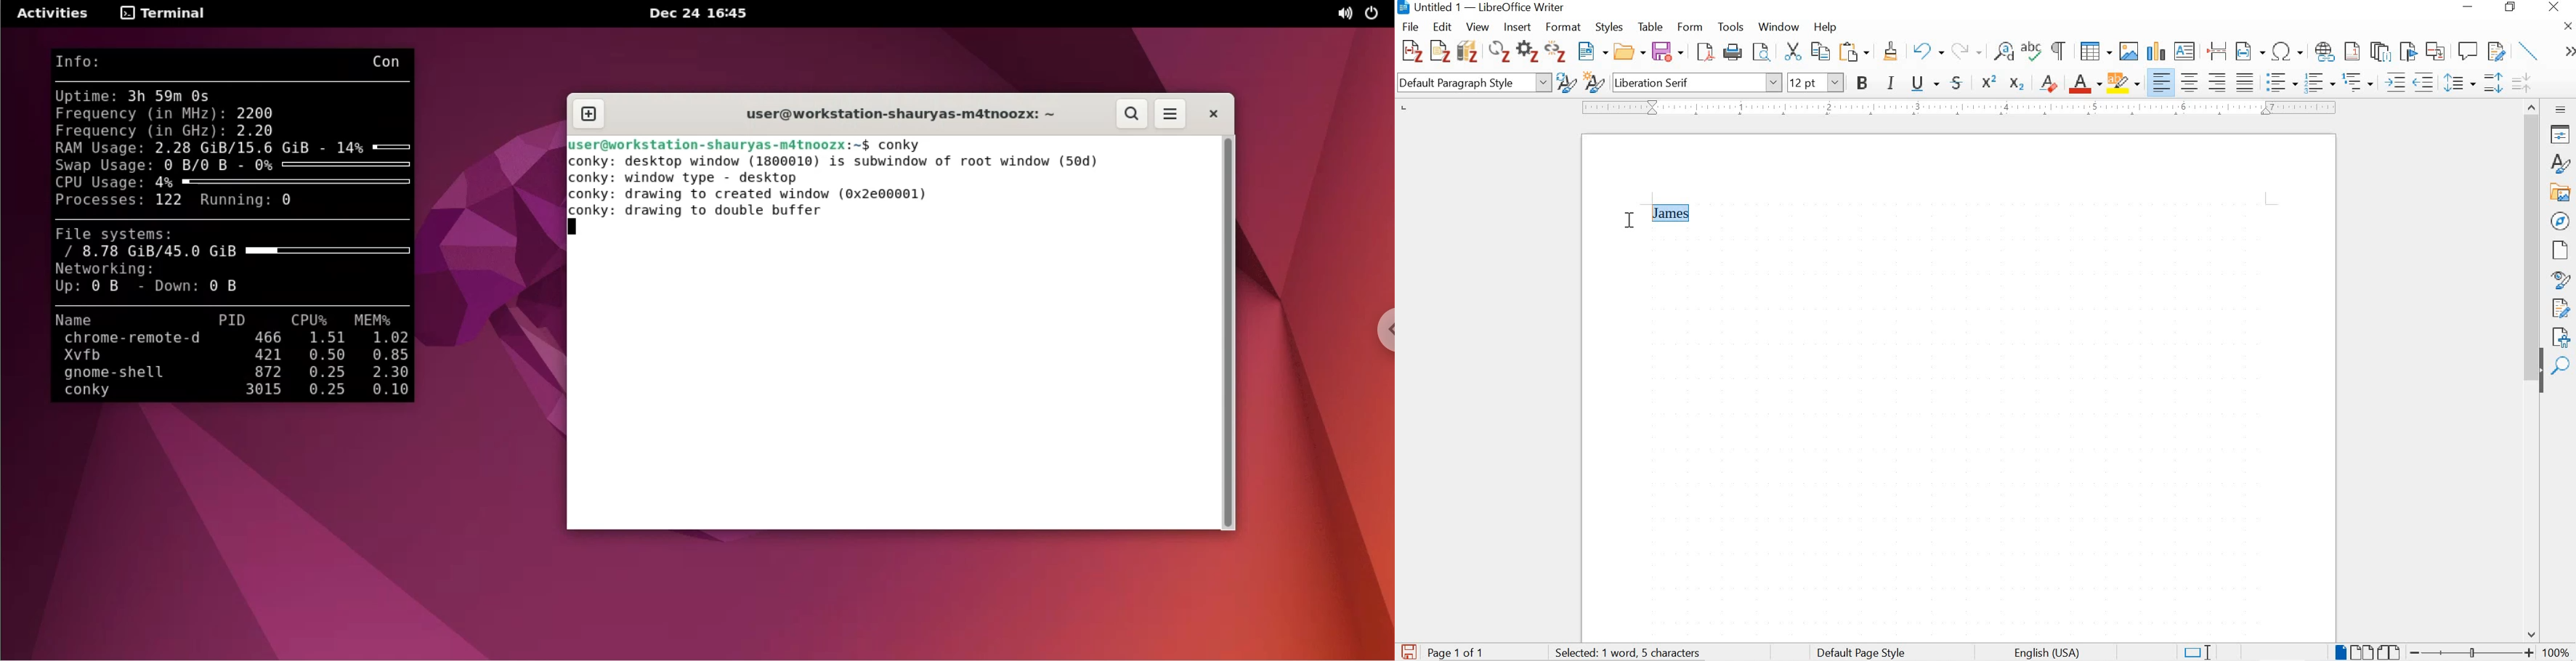 The image size is (2576, 672). I want to click on Properties, so click(2562, 134).